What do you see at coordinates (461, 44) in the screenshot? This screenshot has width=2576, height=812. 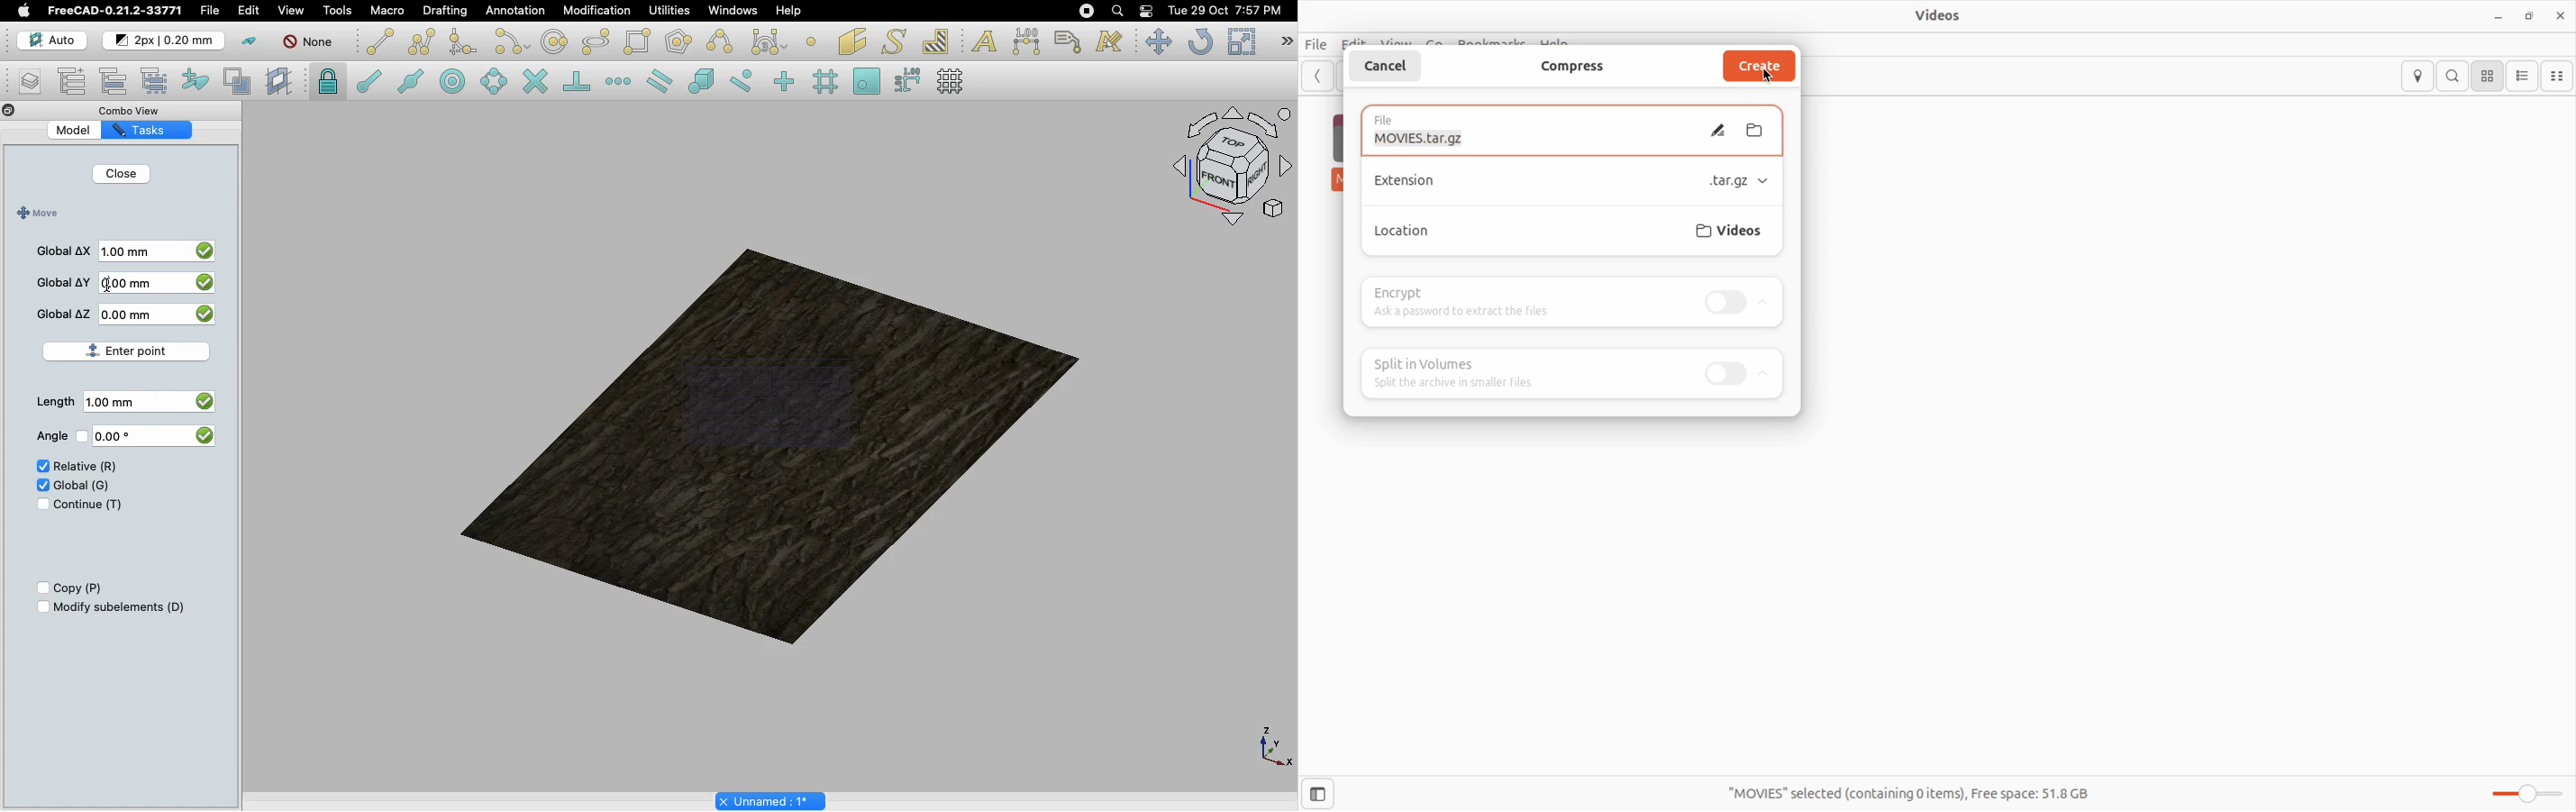 I see `Fillet` at bounding box center [461, 44].